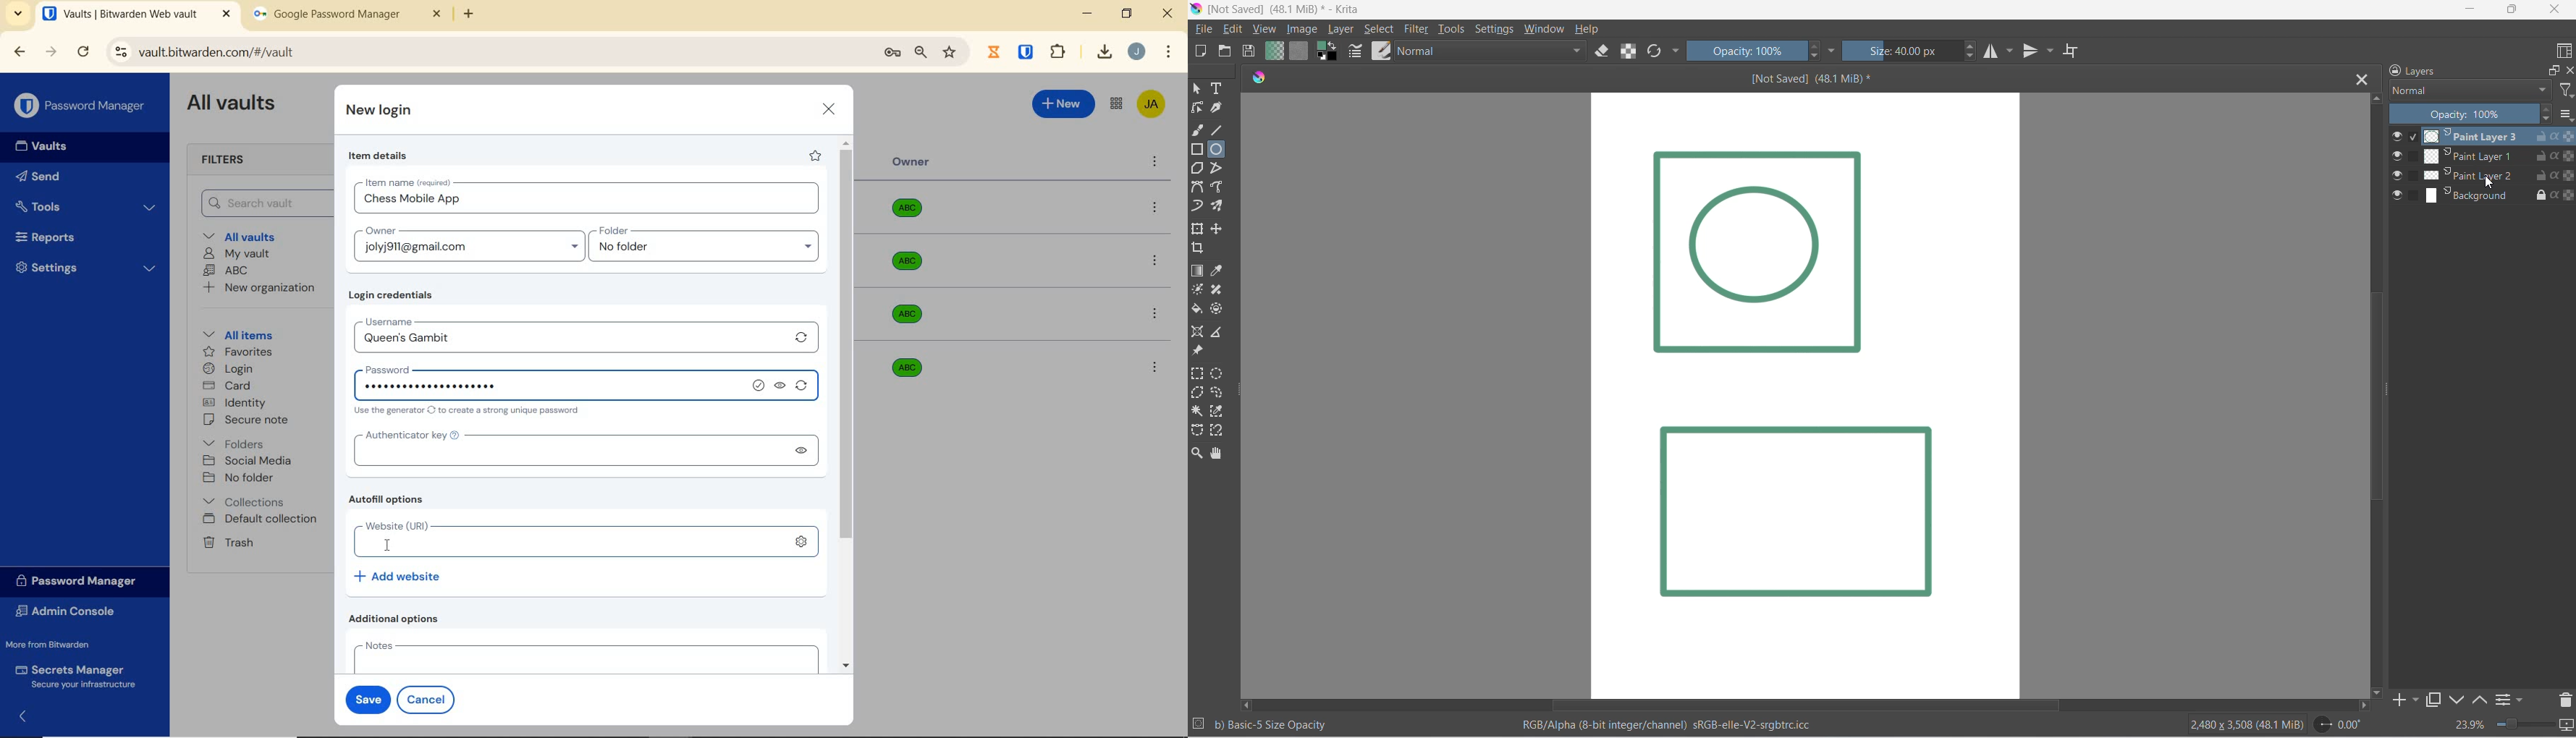 The height and width of the screenshot is (756, 2576). Describe the element at coordinates (2076, 52) in the screenshot. I see `wrap around mode` at that location.